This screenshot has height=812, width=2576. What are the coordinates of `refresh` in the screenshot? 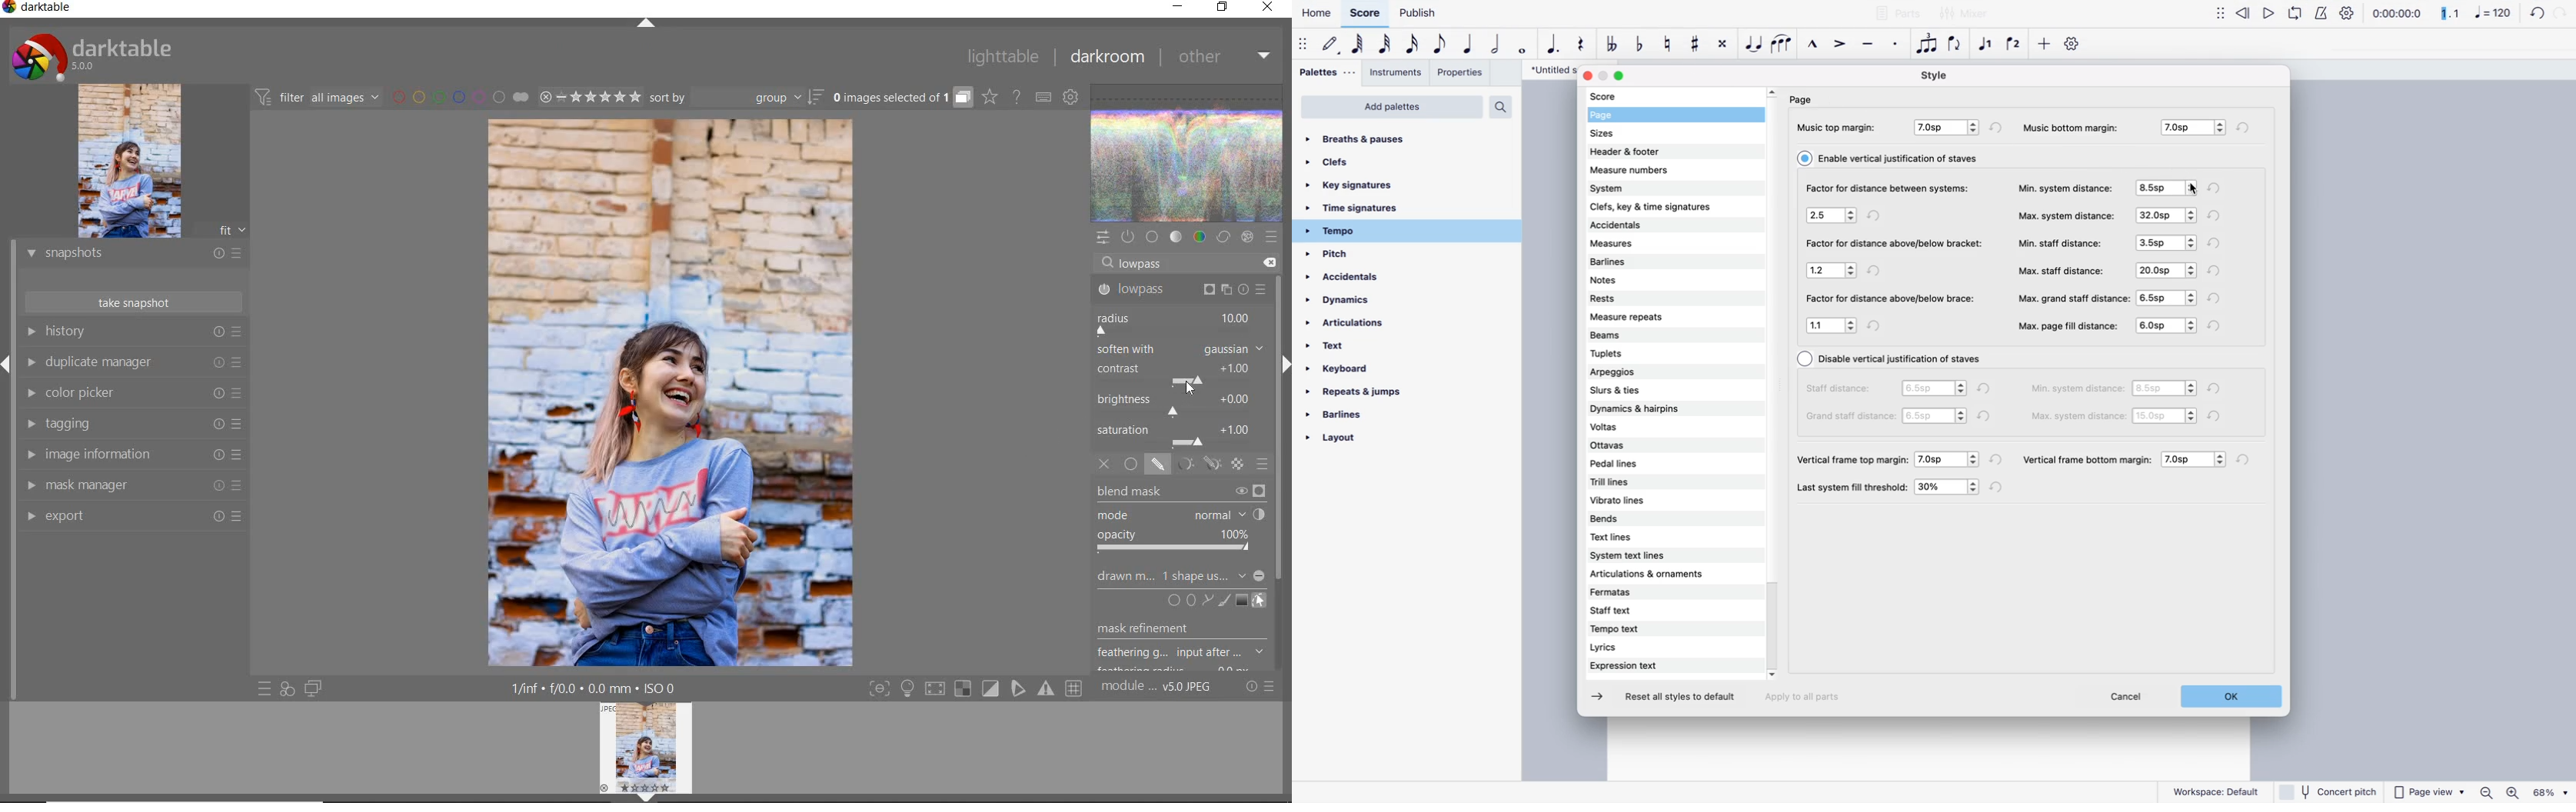 It's located at (2220, 188).